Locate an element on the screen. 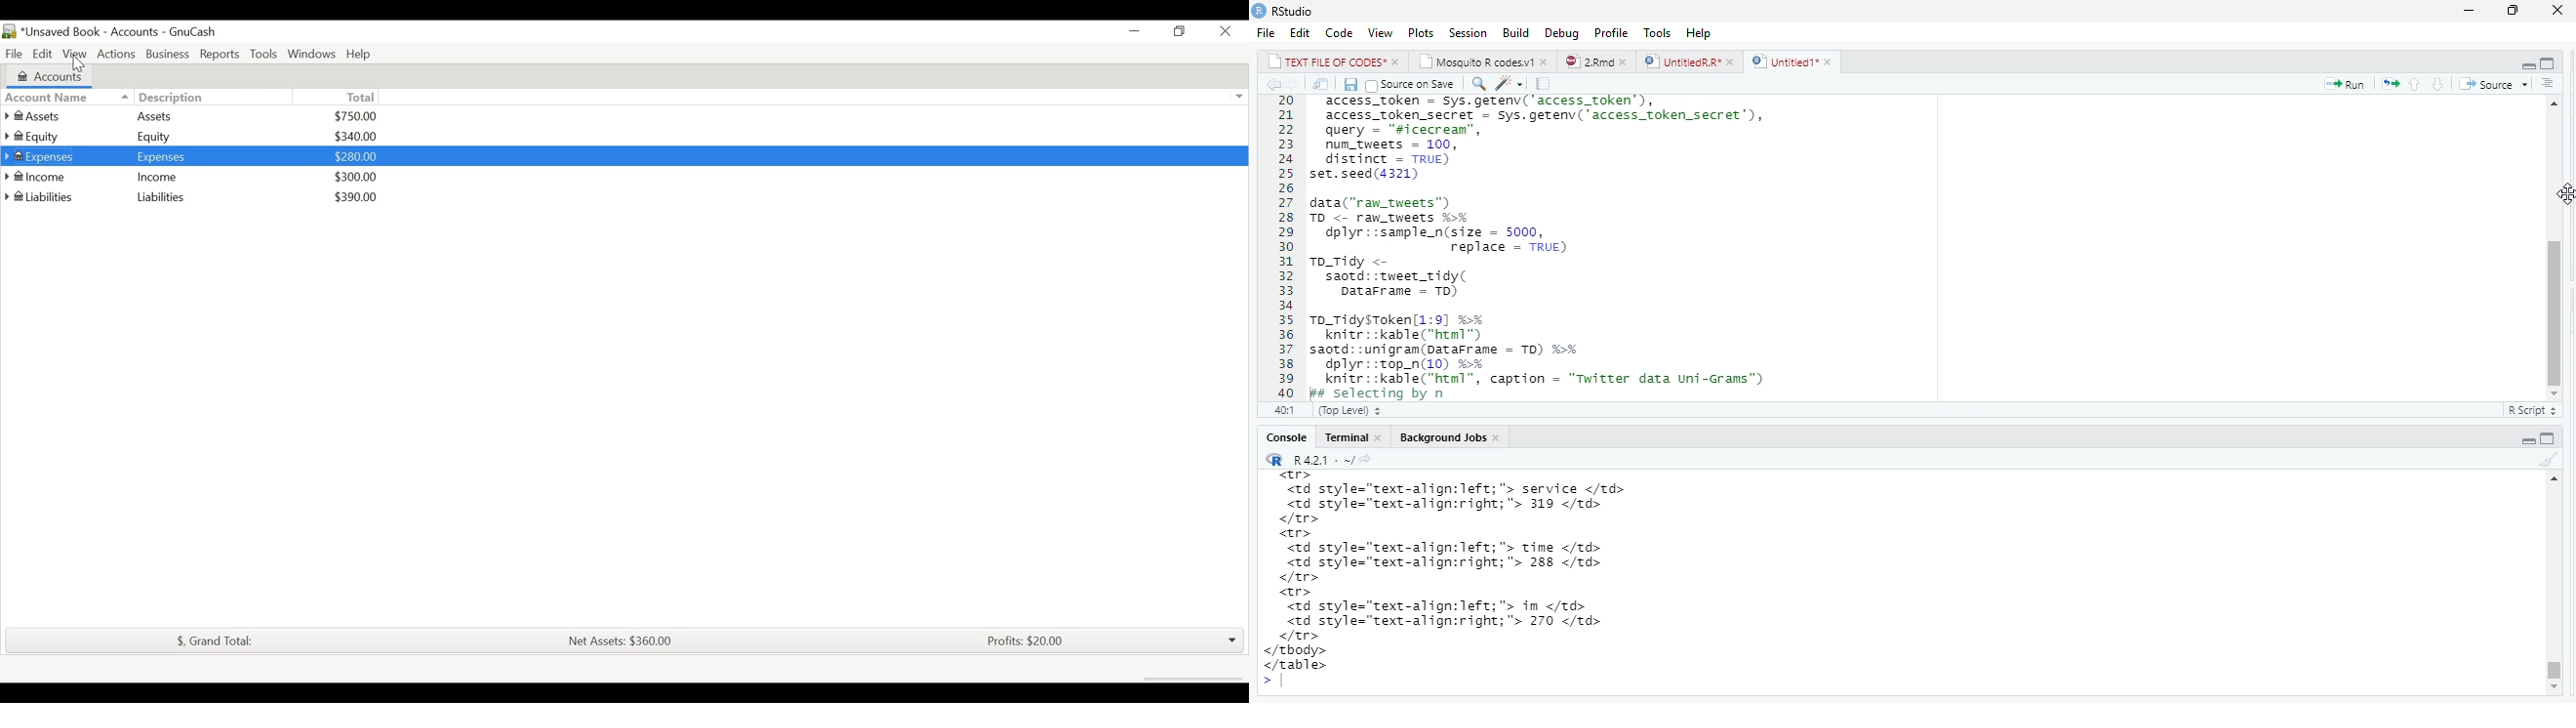 This screenshot has width=2576, height=728. rerun is located at coordinates (2392, 82).